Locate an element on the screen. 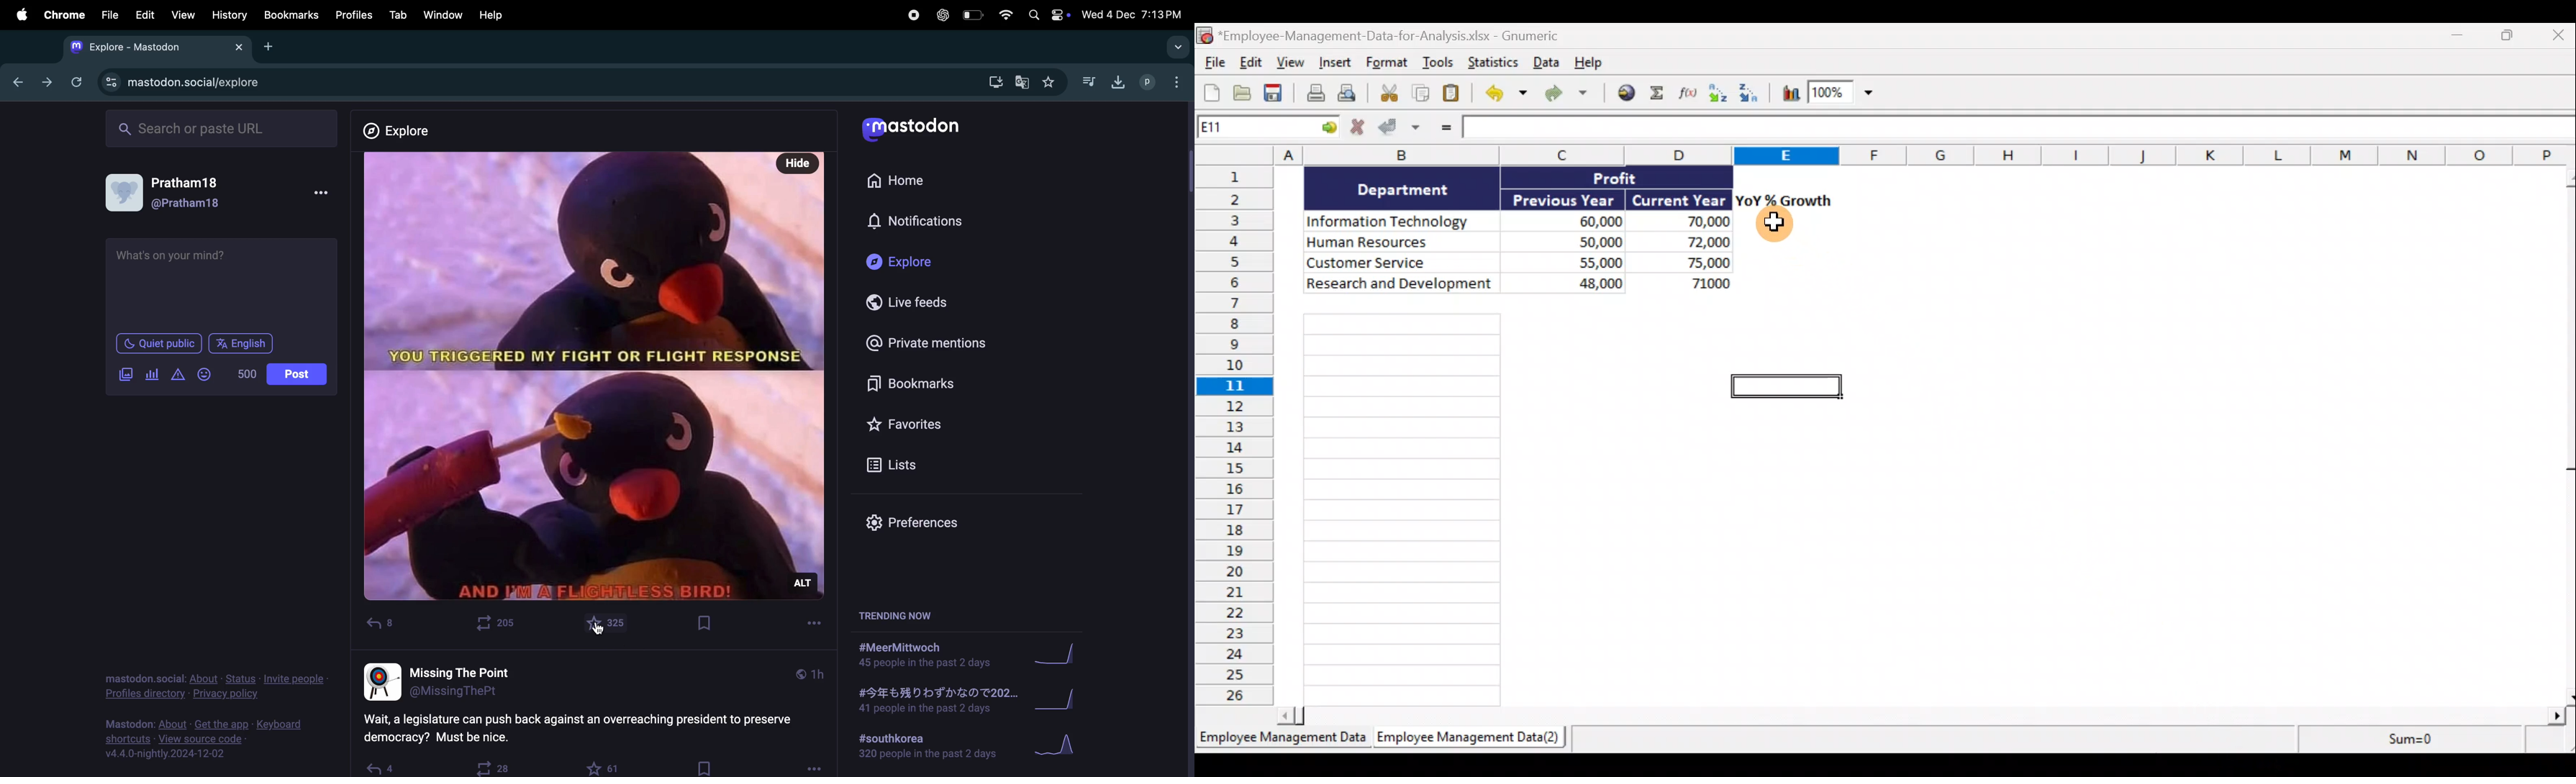  Cut selection is located at coordinates (1385, 94).